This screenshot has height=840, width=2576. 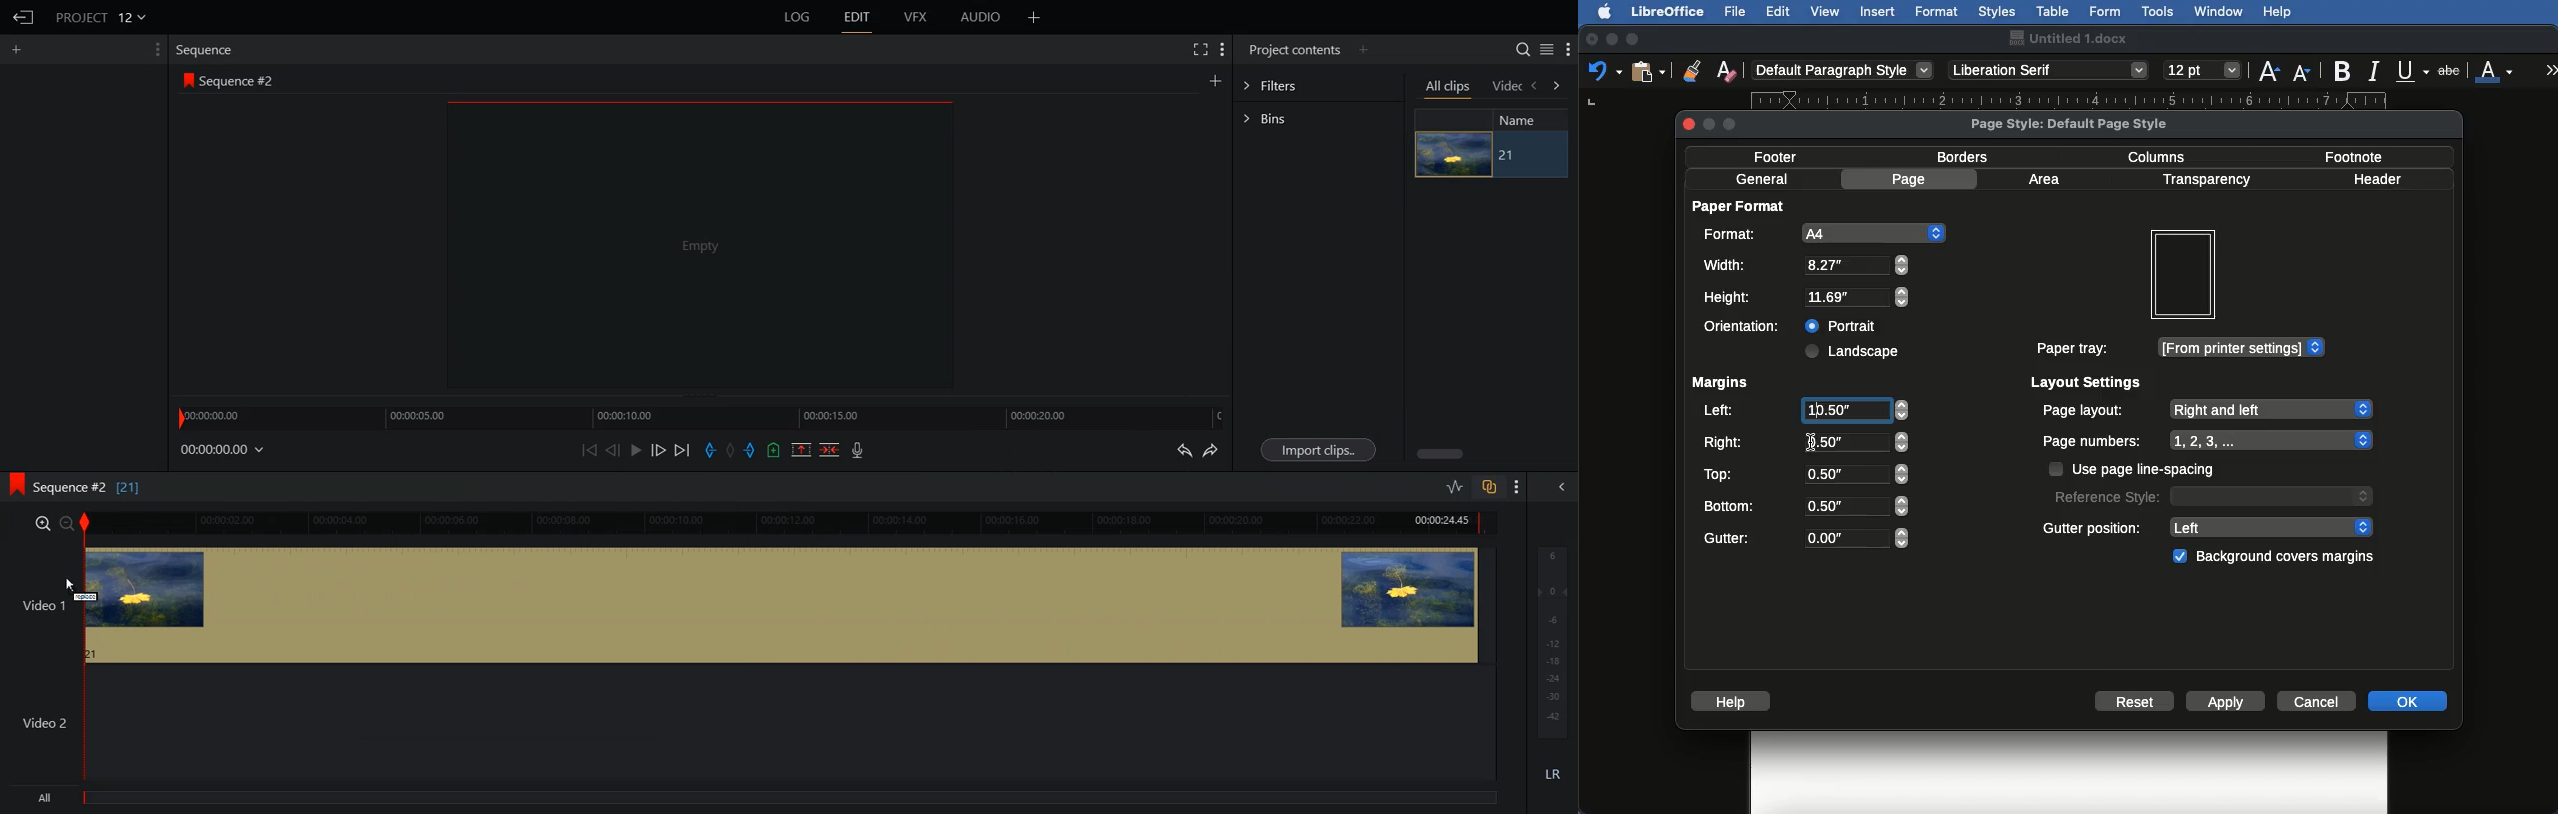 I want to click on Font style, so click(x=2050, y=70).